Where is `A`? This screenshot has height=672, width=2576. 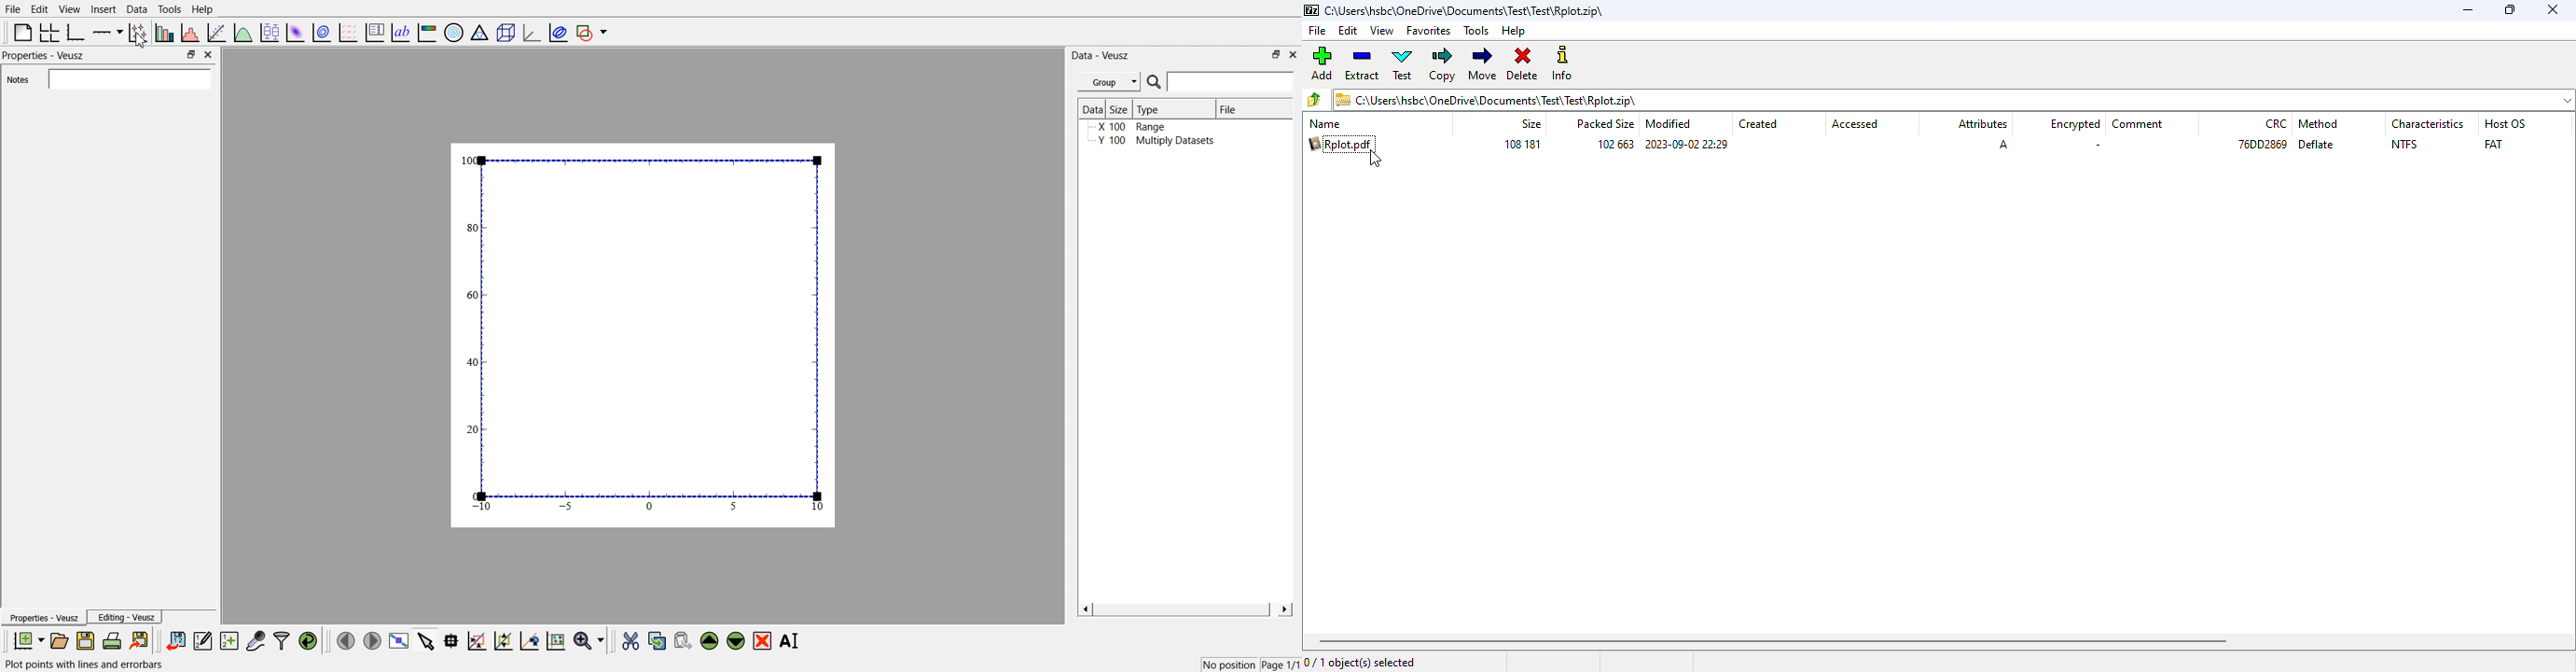 A is located at coordinates (2004, 145).